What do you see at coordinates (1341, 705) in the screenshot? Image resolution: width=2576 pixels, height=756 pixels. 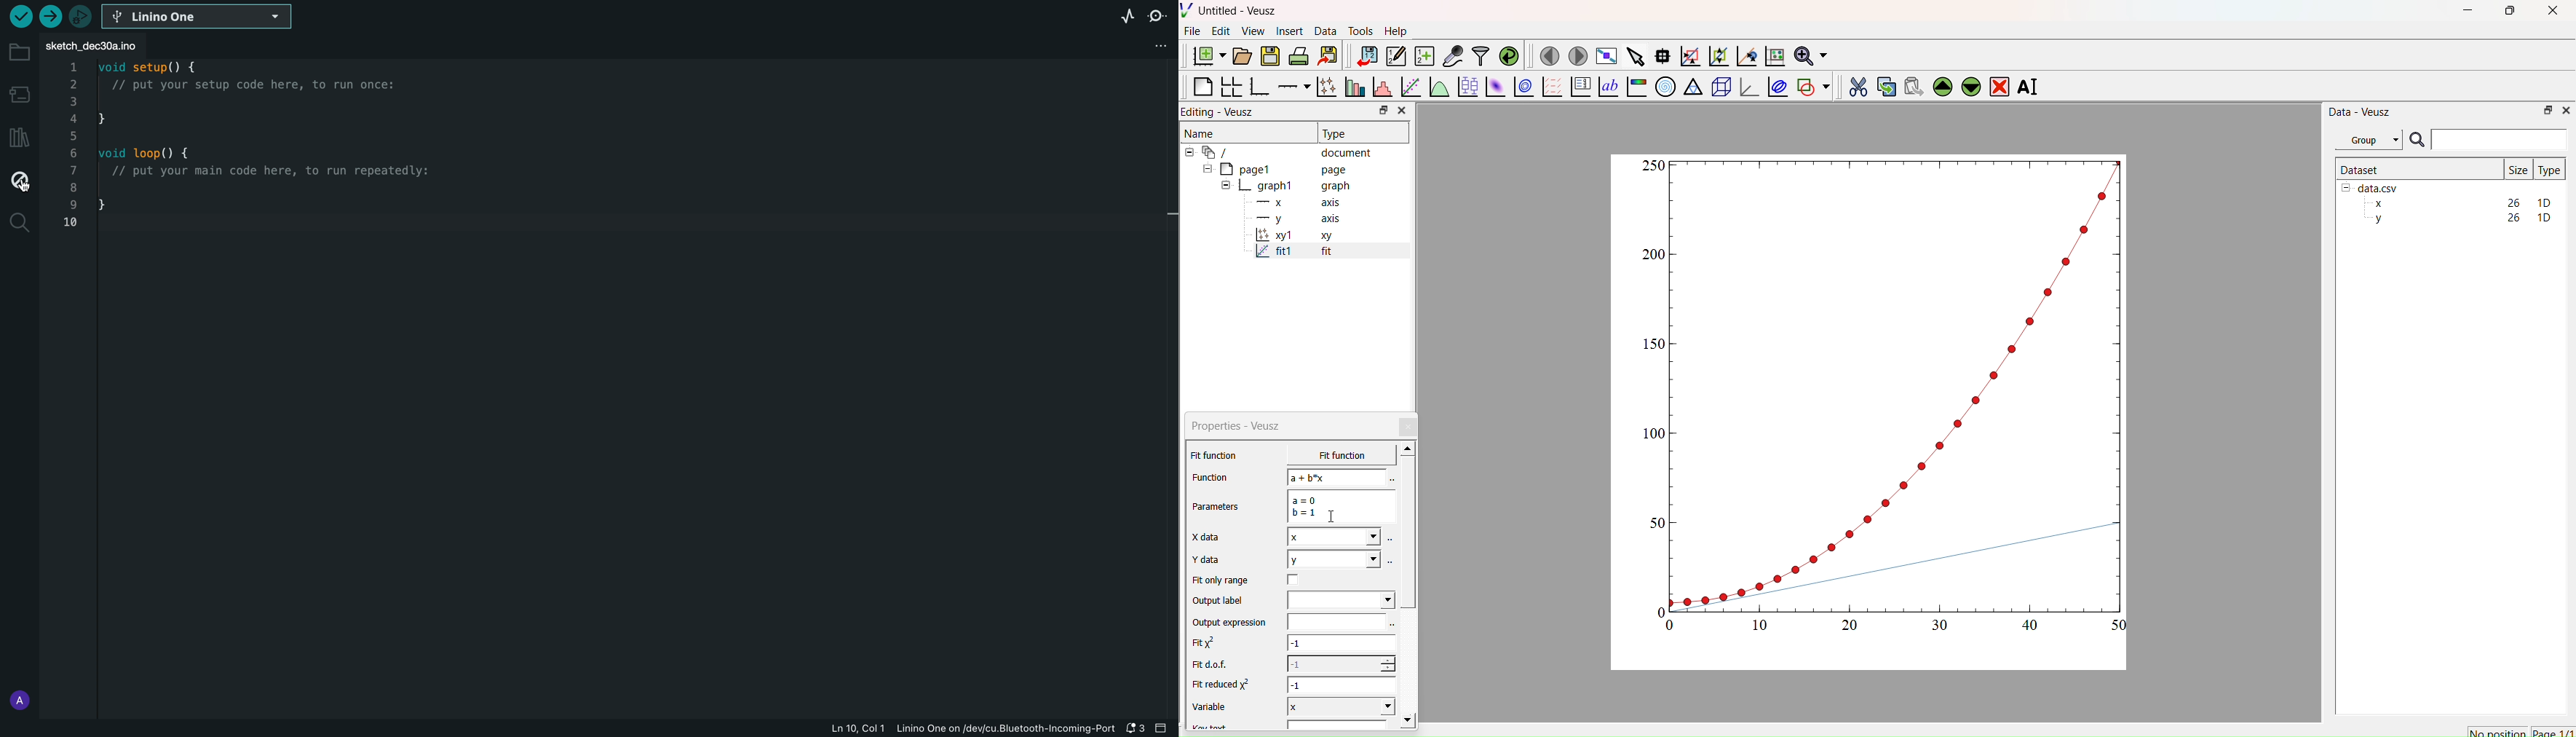 I see `X ` at bounding box center [1341, 705].